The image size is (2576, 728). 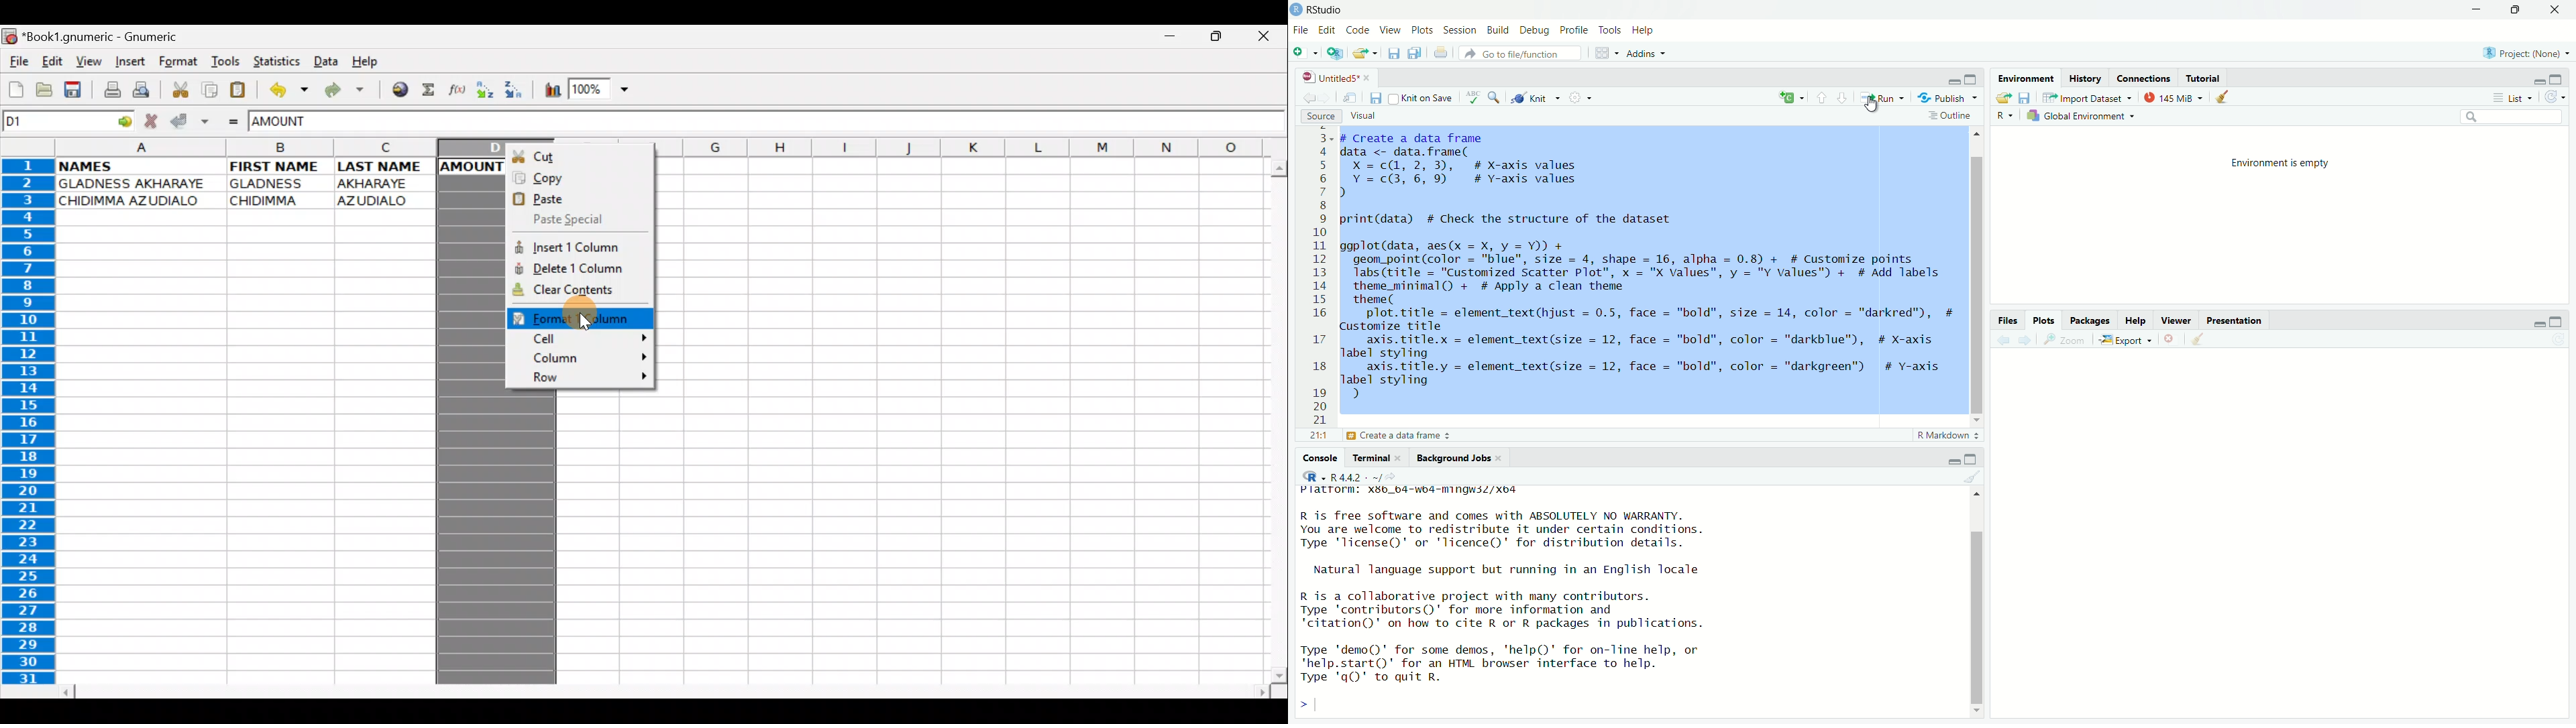 I want to click on Console, so click(x=1322, y=458).